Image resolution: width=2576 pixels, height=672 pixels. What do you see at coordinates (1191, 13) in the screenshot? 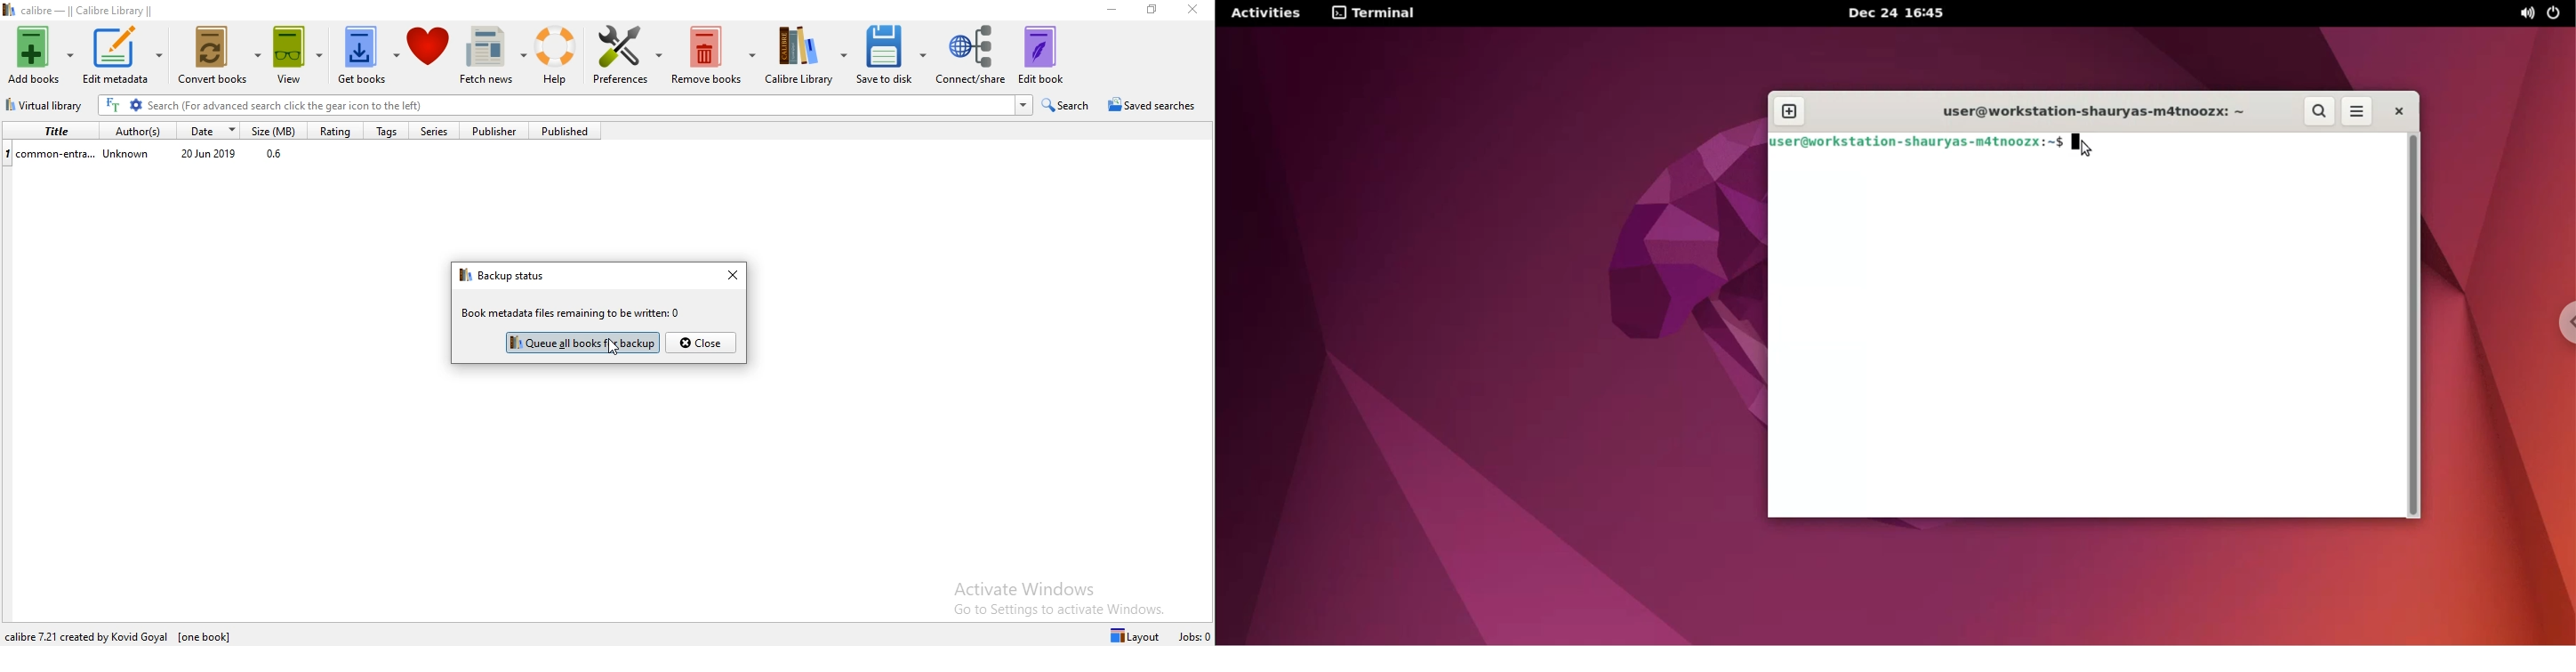
I see `Close` at bounding box center [1191, 13].